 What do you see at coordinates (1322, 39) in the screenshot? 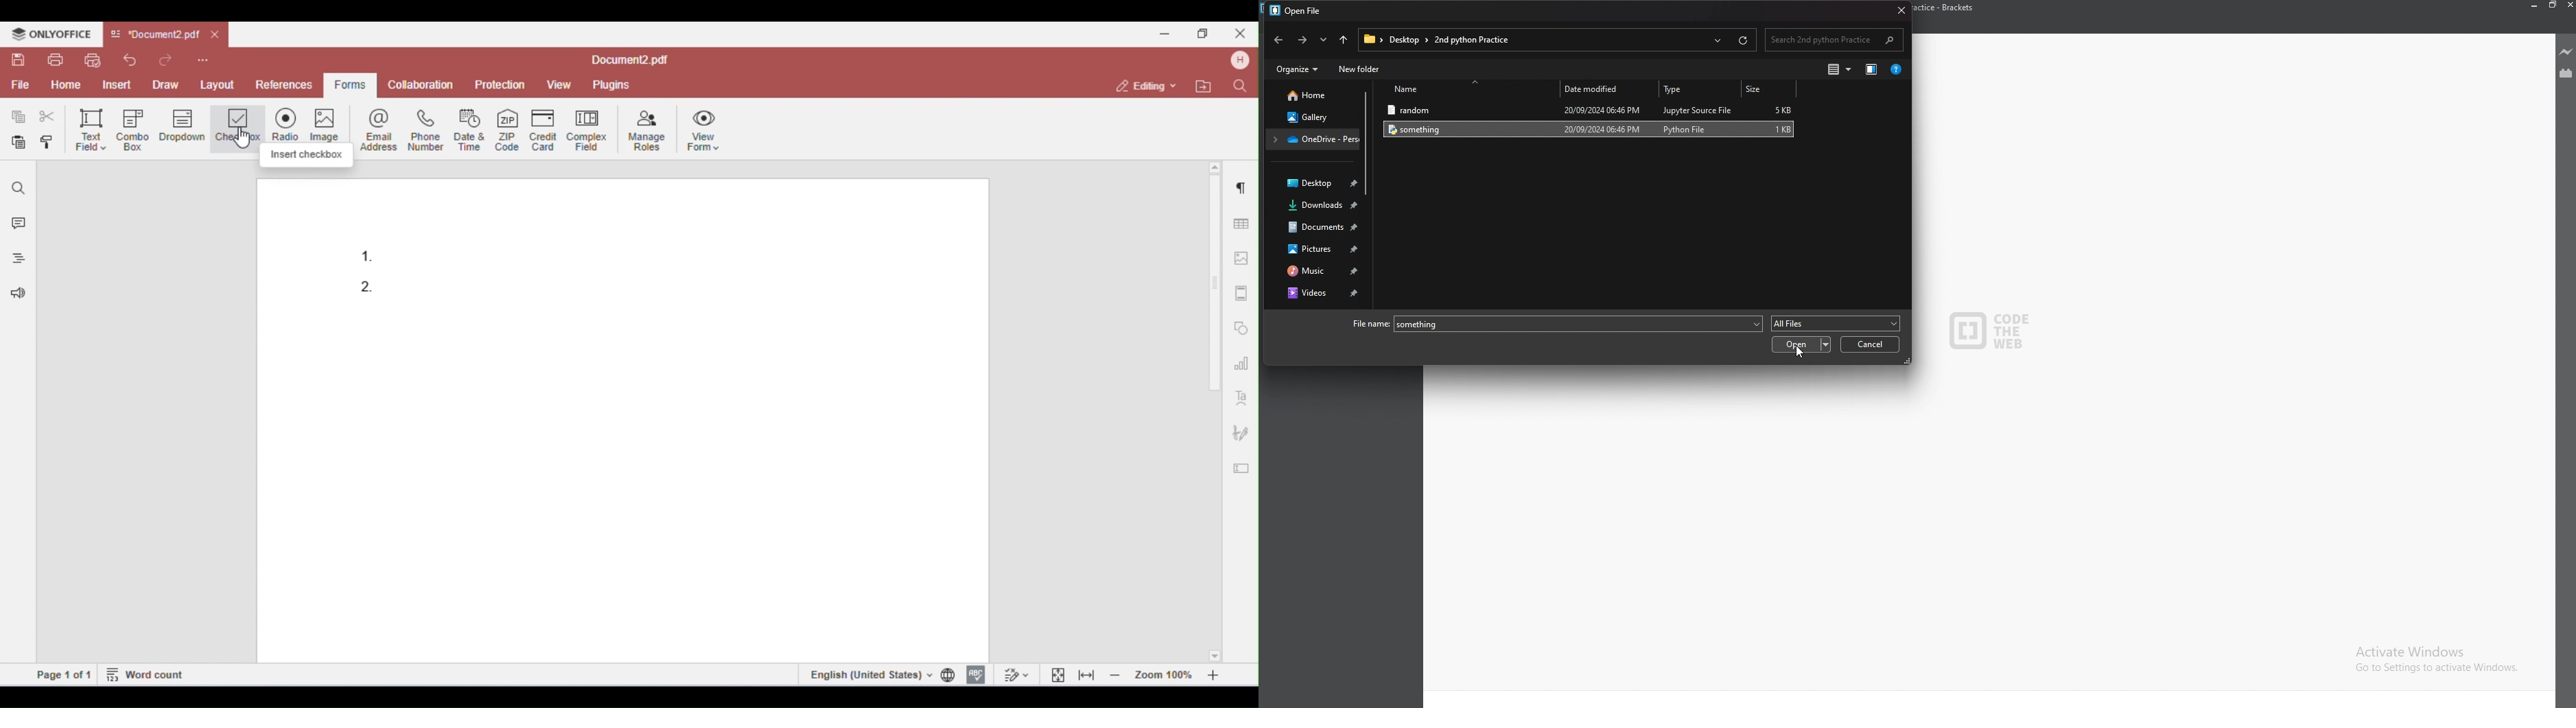
I see `recent` at bounding box center [1322, 39].